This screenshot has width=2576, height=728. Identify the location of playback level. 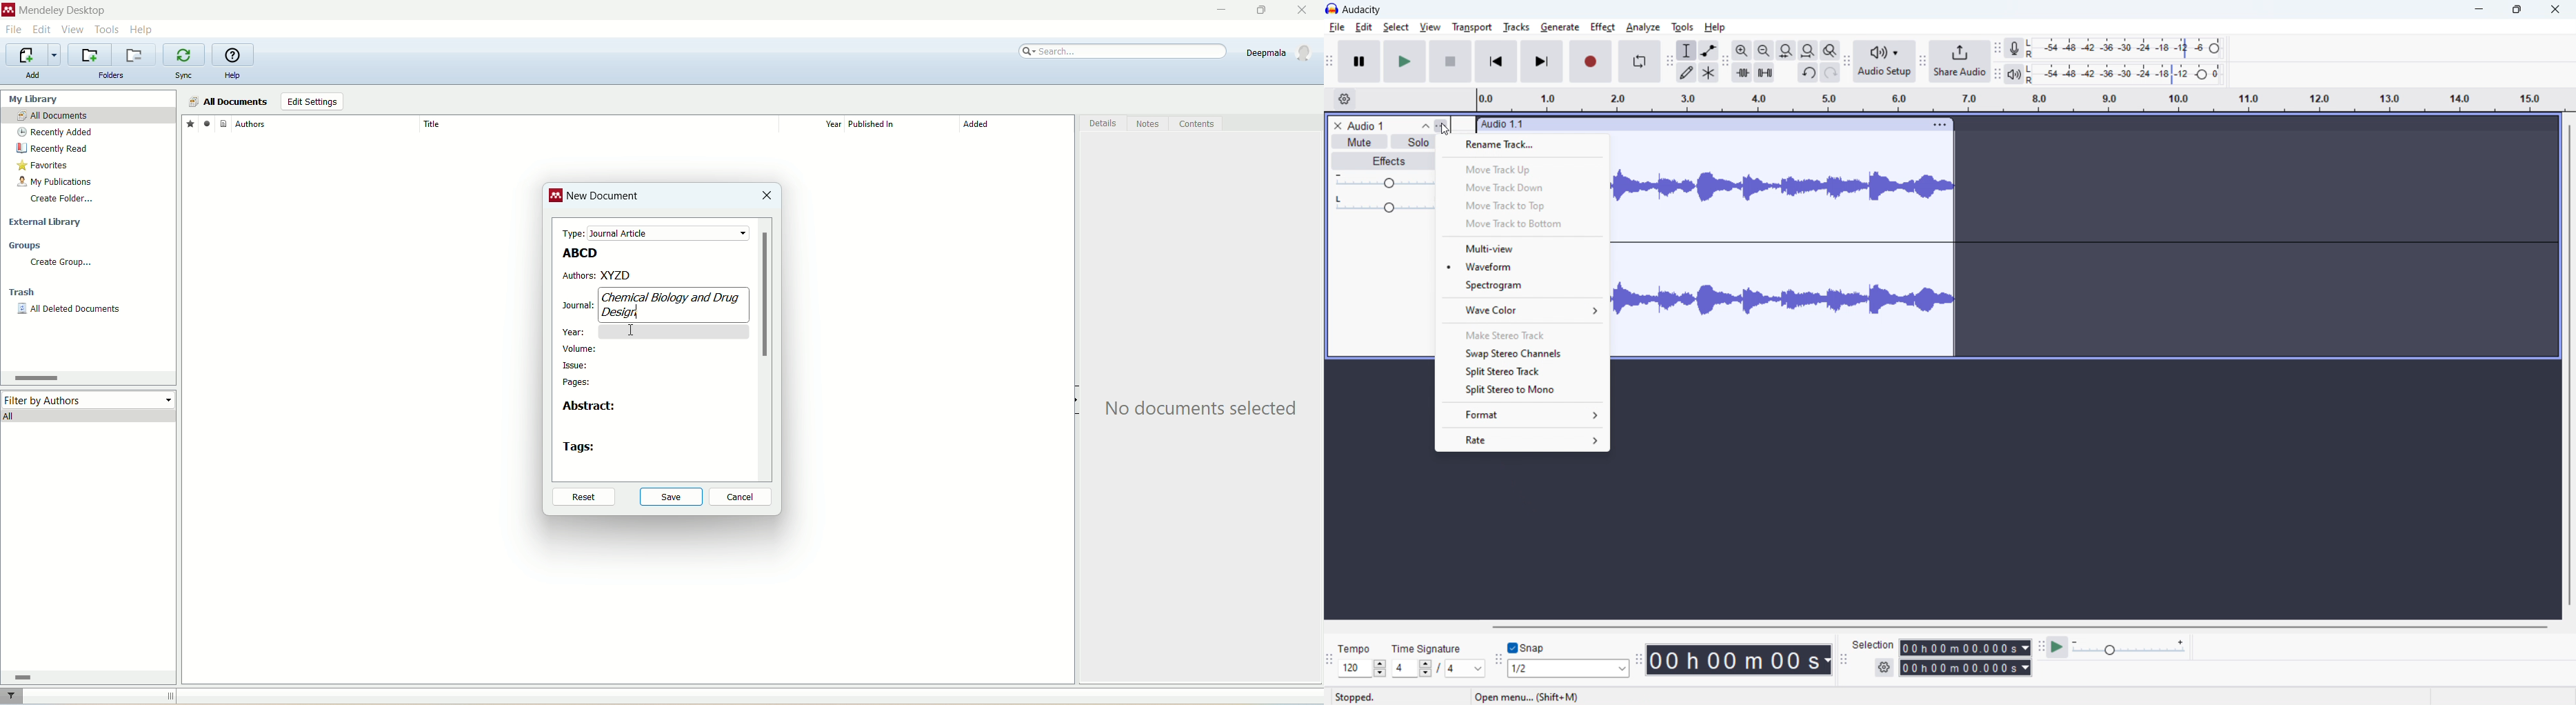
(2128, 74).